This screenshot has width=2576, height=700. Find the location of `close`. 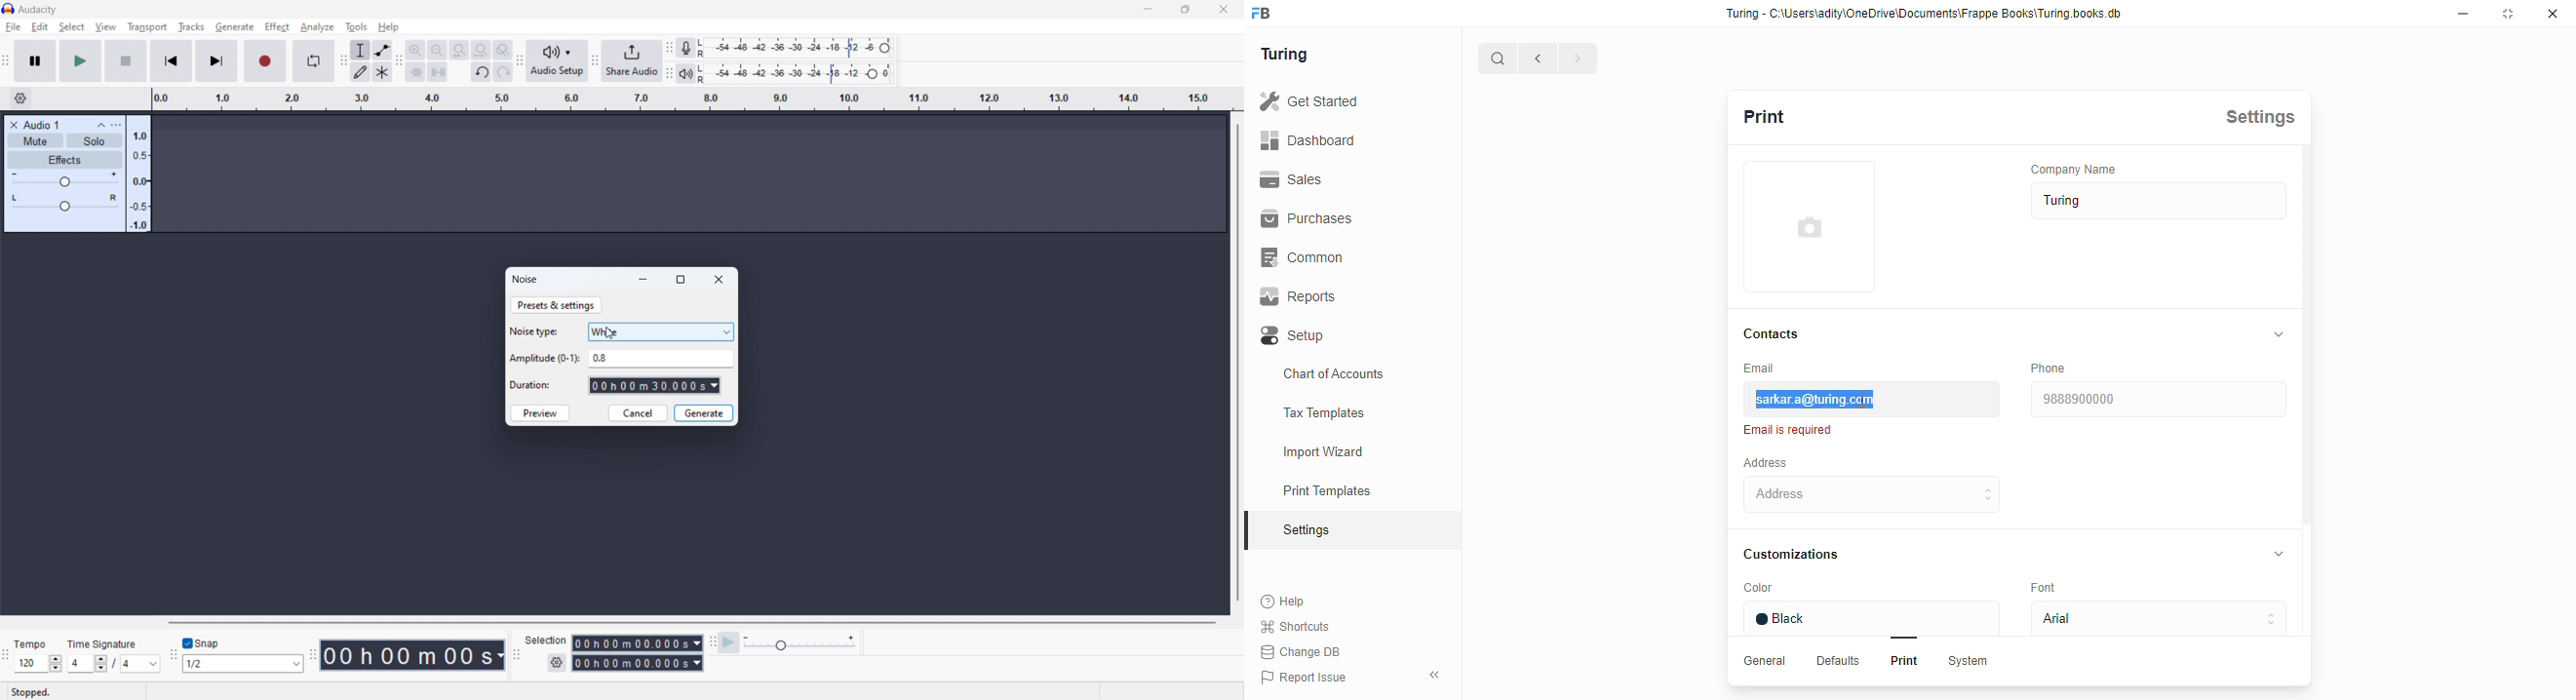

close is located at coordinates (2556, 15).